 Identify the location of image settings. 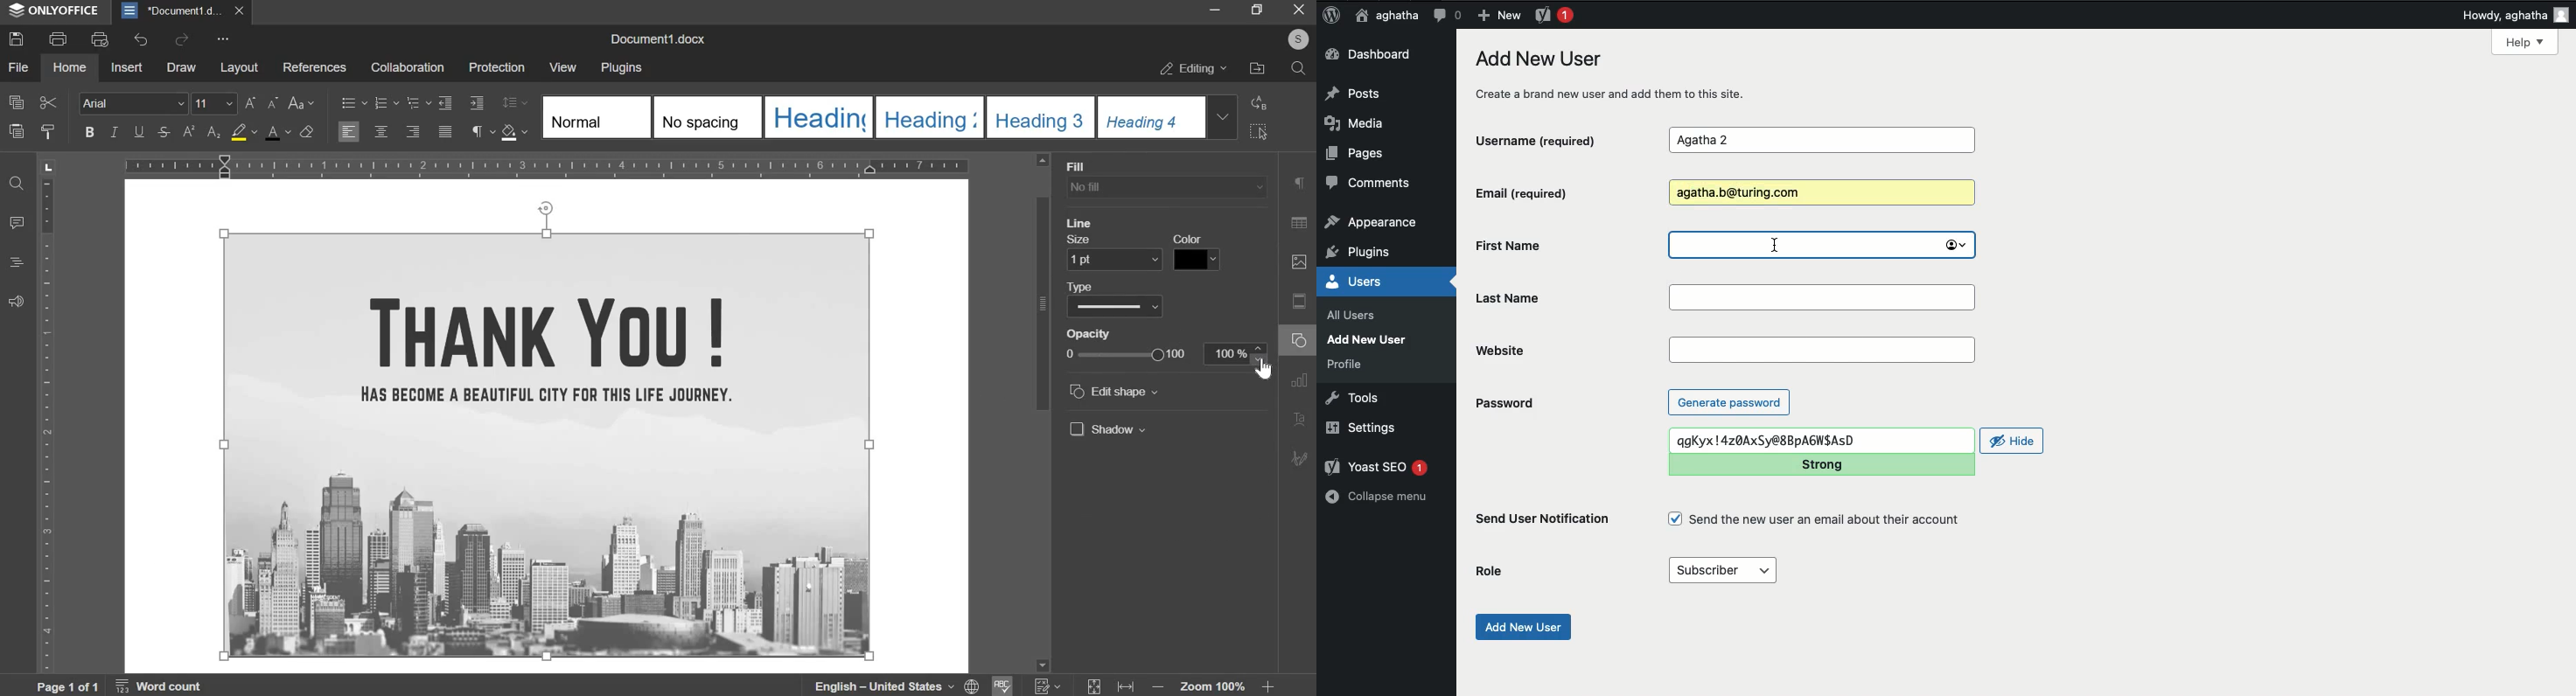
(1299, 263).